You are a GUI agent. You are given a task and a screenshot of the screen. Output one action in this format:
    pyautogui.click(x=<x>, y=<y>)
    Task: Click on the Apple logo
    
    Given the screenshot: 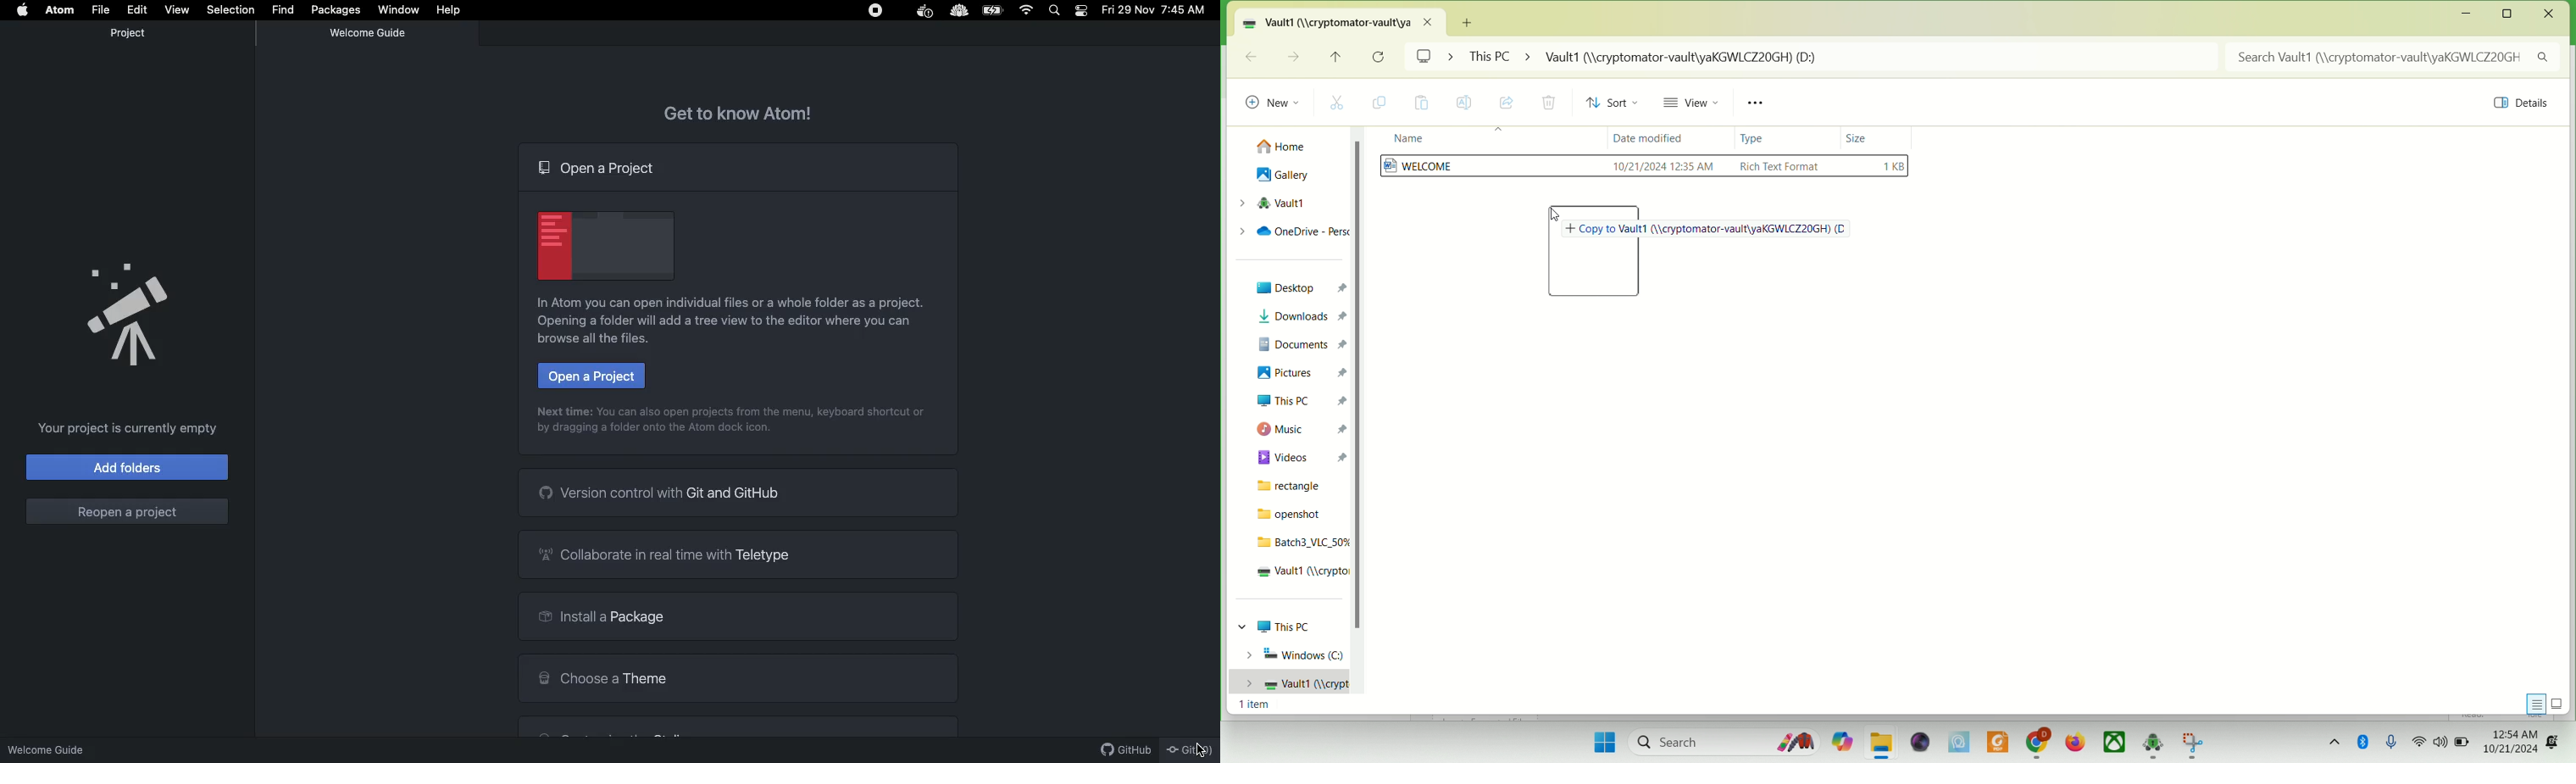 What is the action you would take?
    pyautogui.click(x=25, y=9)
    